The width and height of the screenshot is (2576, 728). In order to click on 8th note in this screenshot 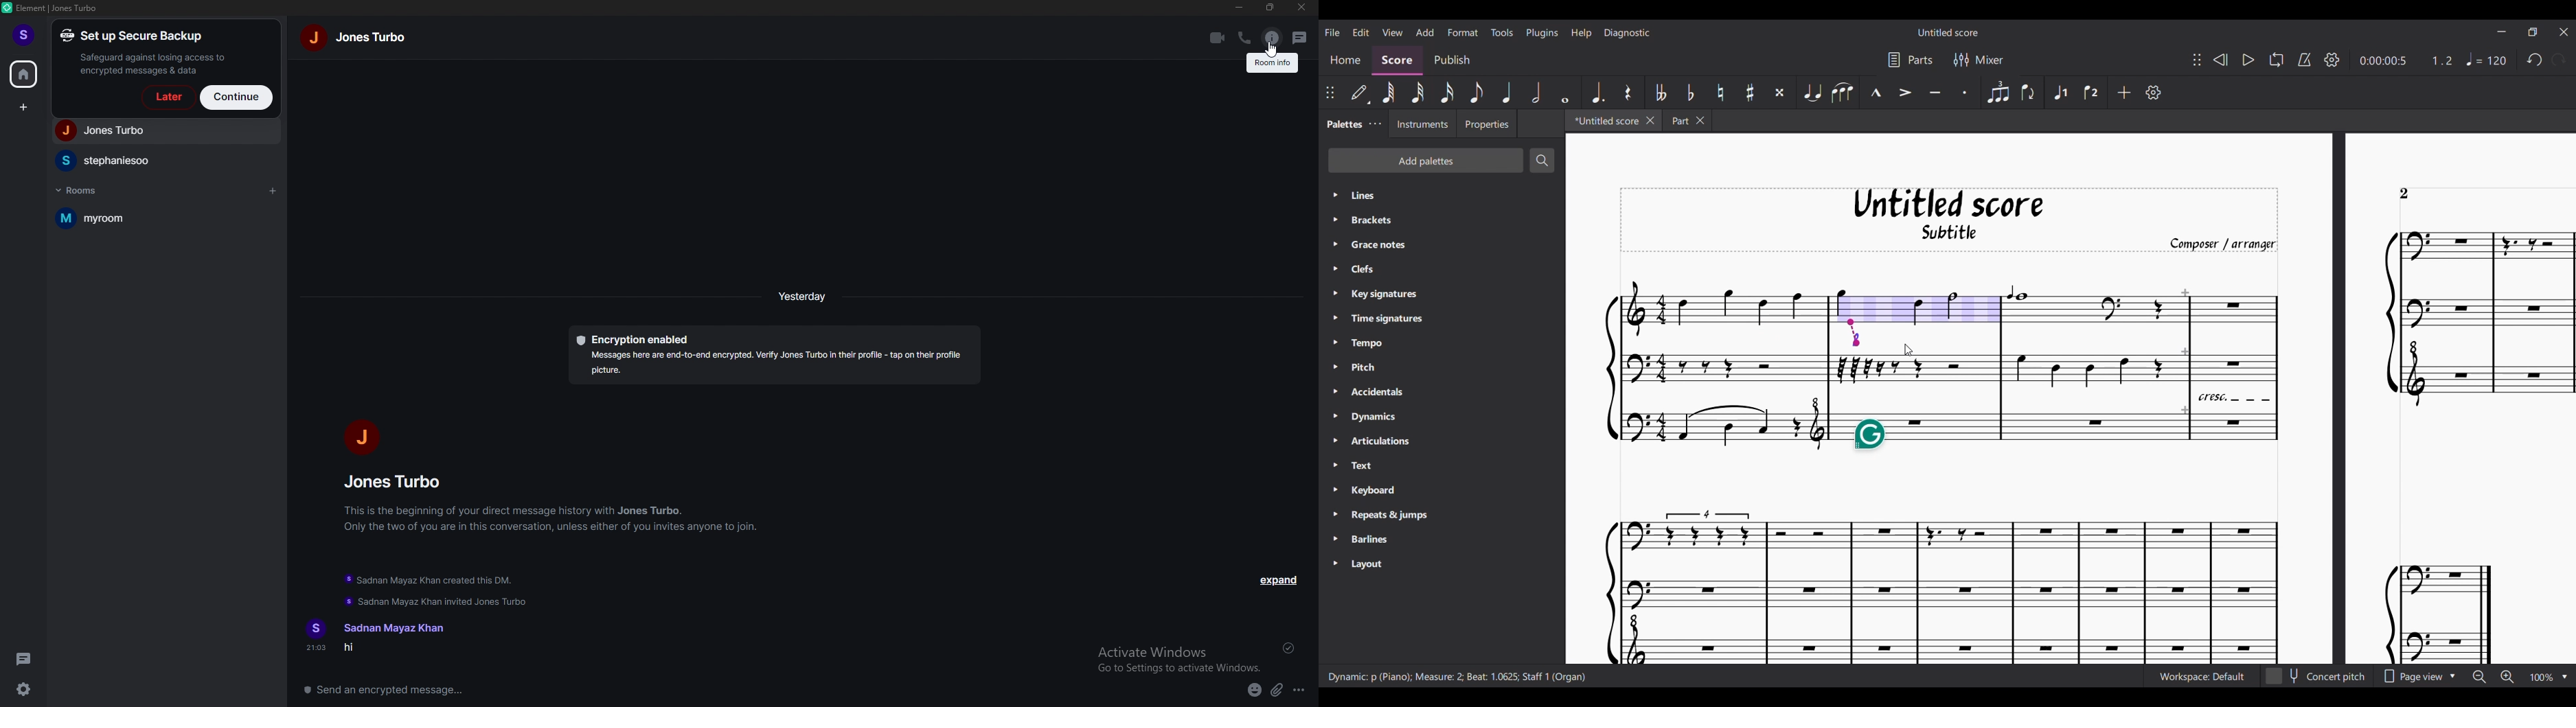, I will do `click(1476, 92)`.